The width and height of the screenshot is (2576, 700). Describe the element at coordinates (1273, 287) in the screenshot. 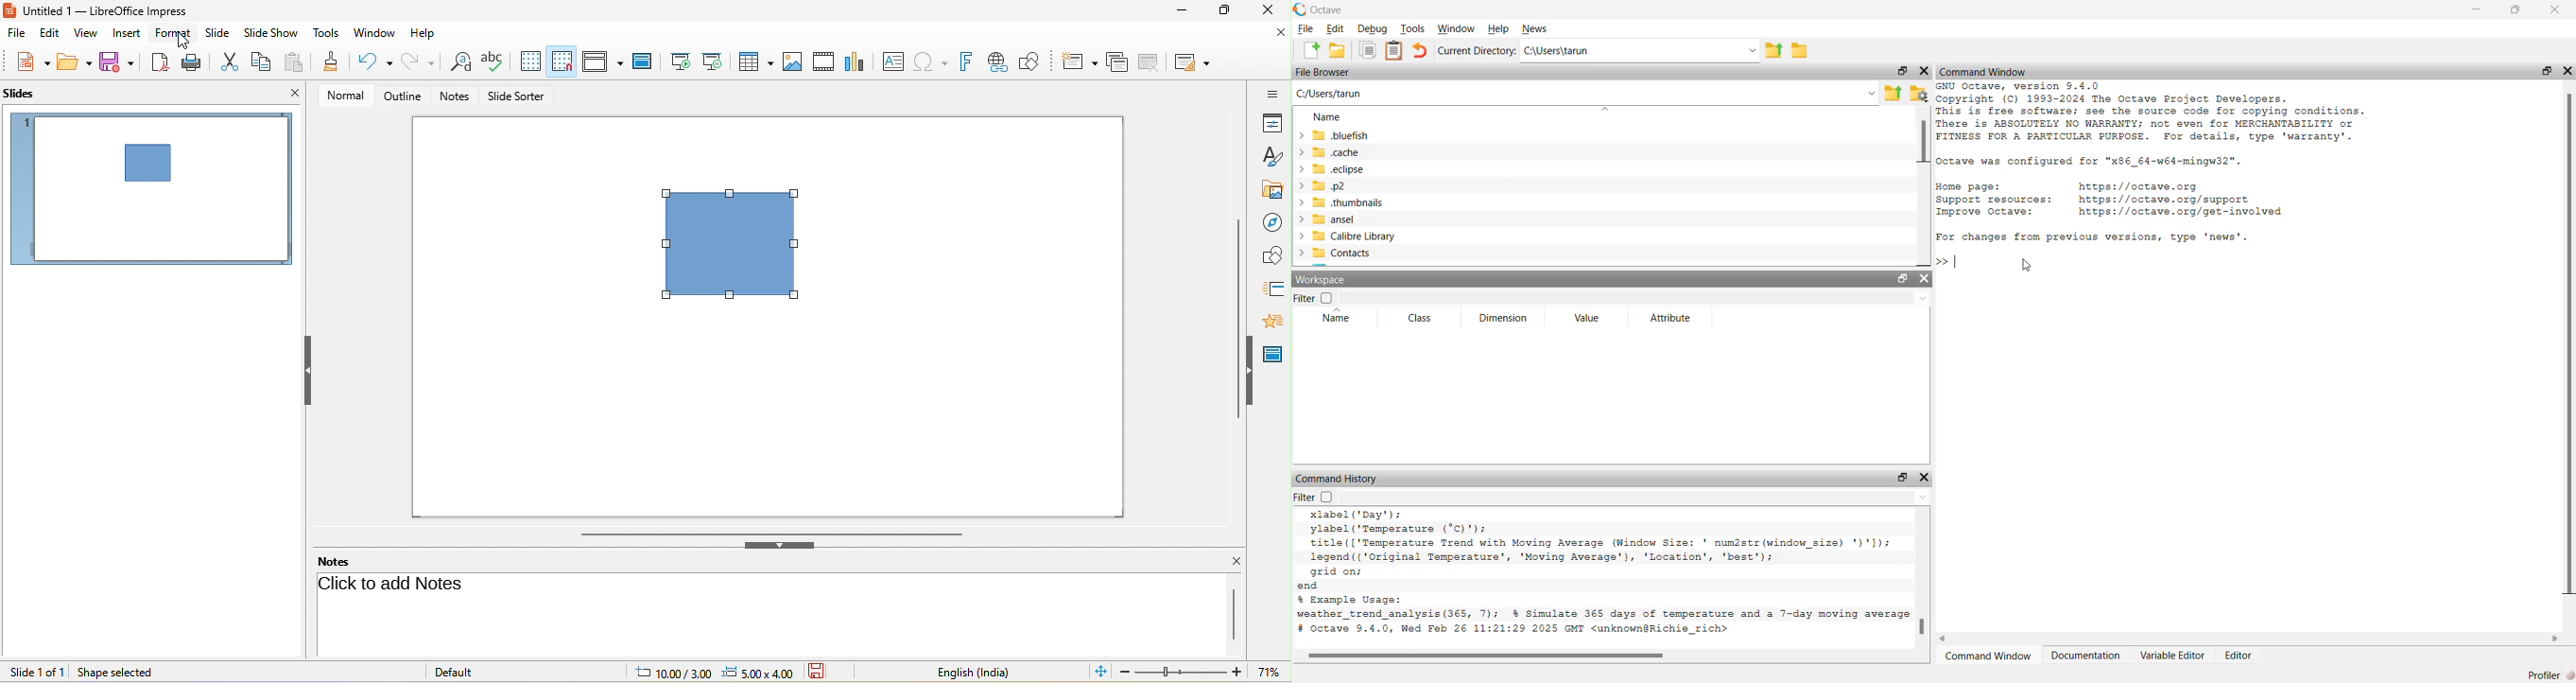

I see `slide transition` at that location.